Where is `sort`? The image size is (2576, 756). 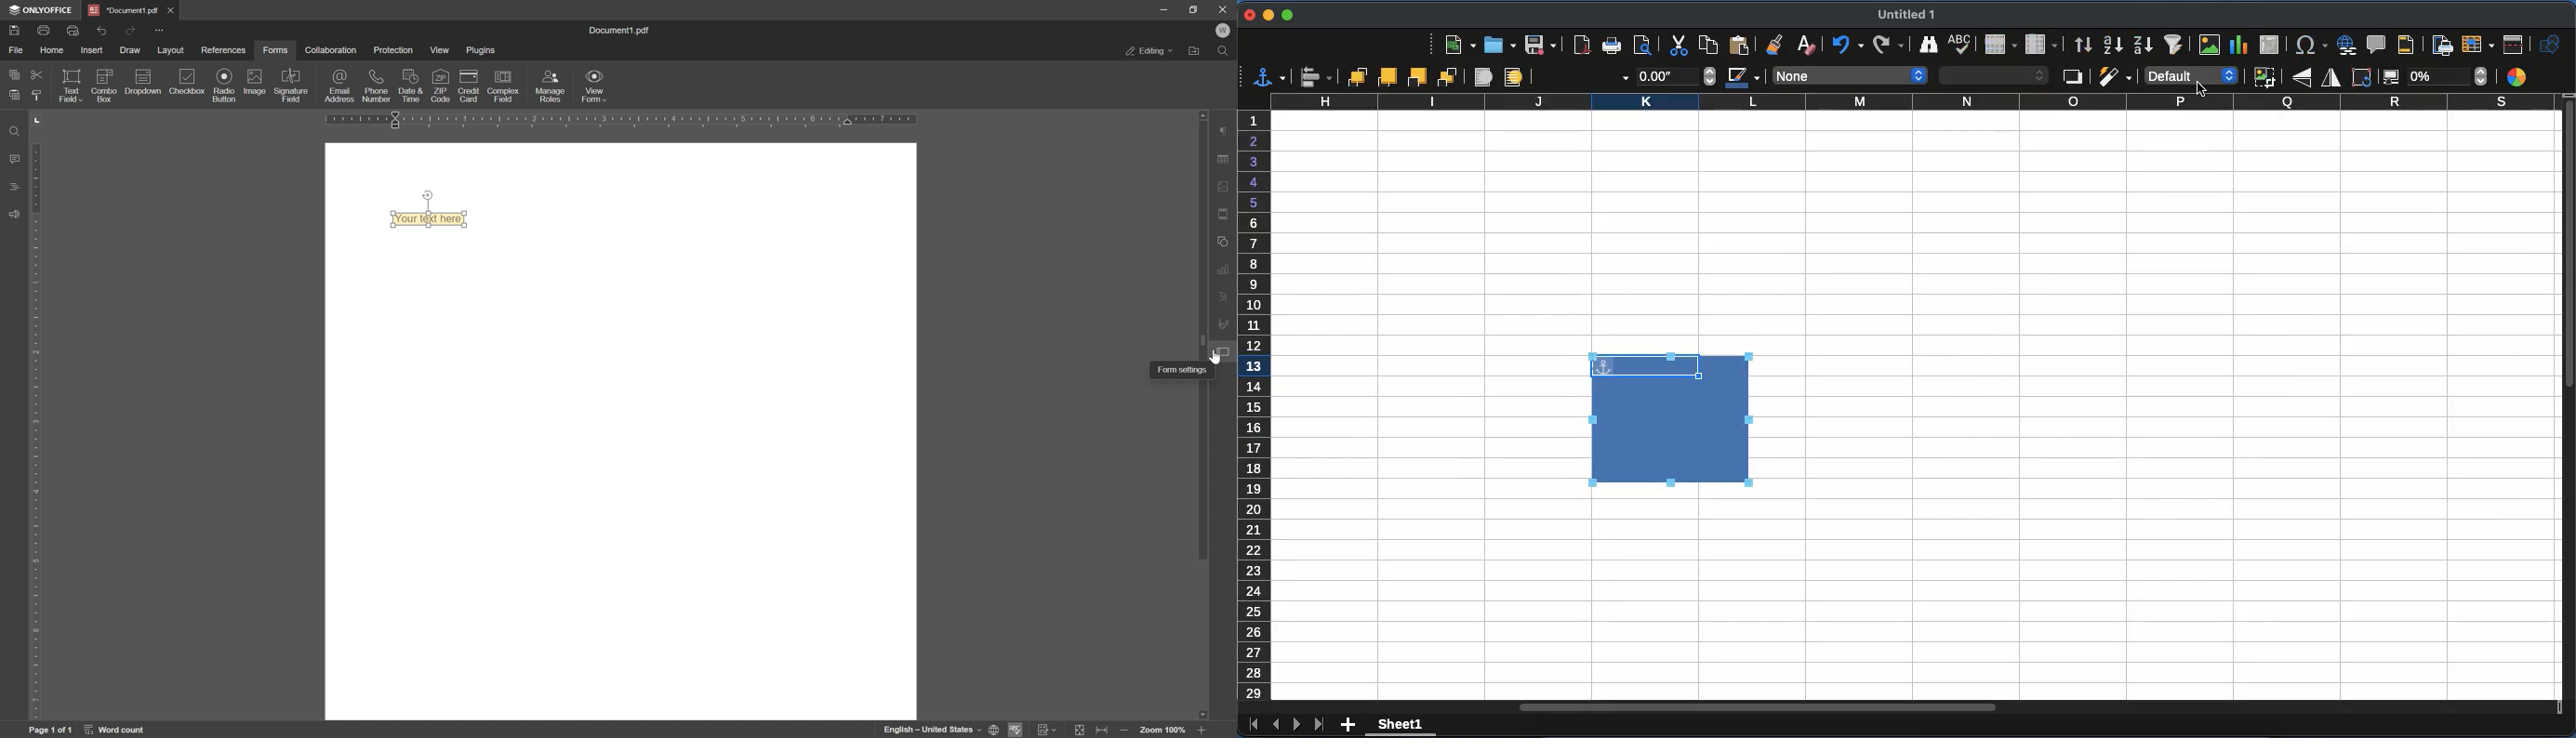
sort is located at coordinates (2082, 44).